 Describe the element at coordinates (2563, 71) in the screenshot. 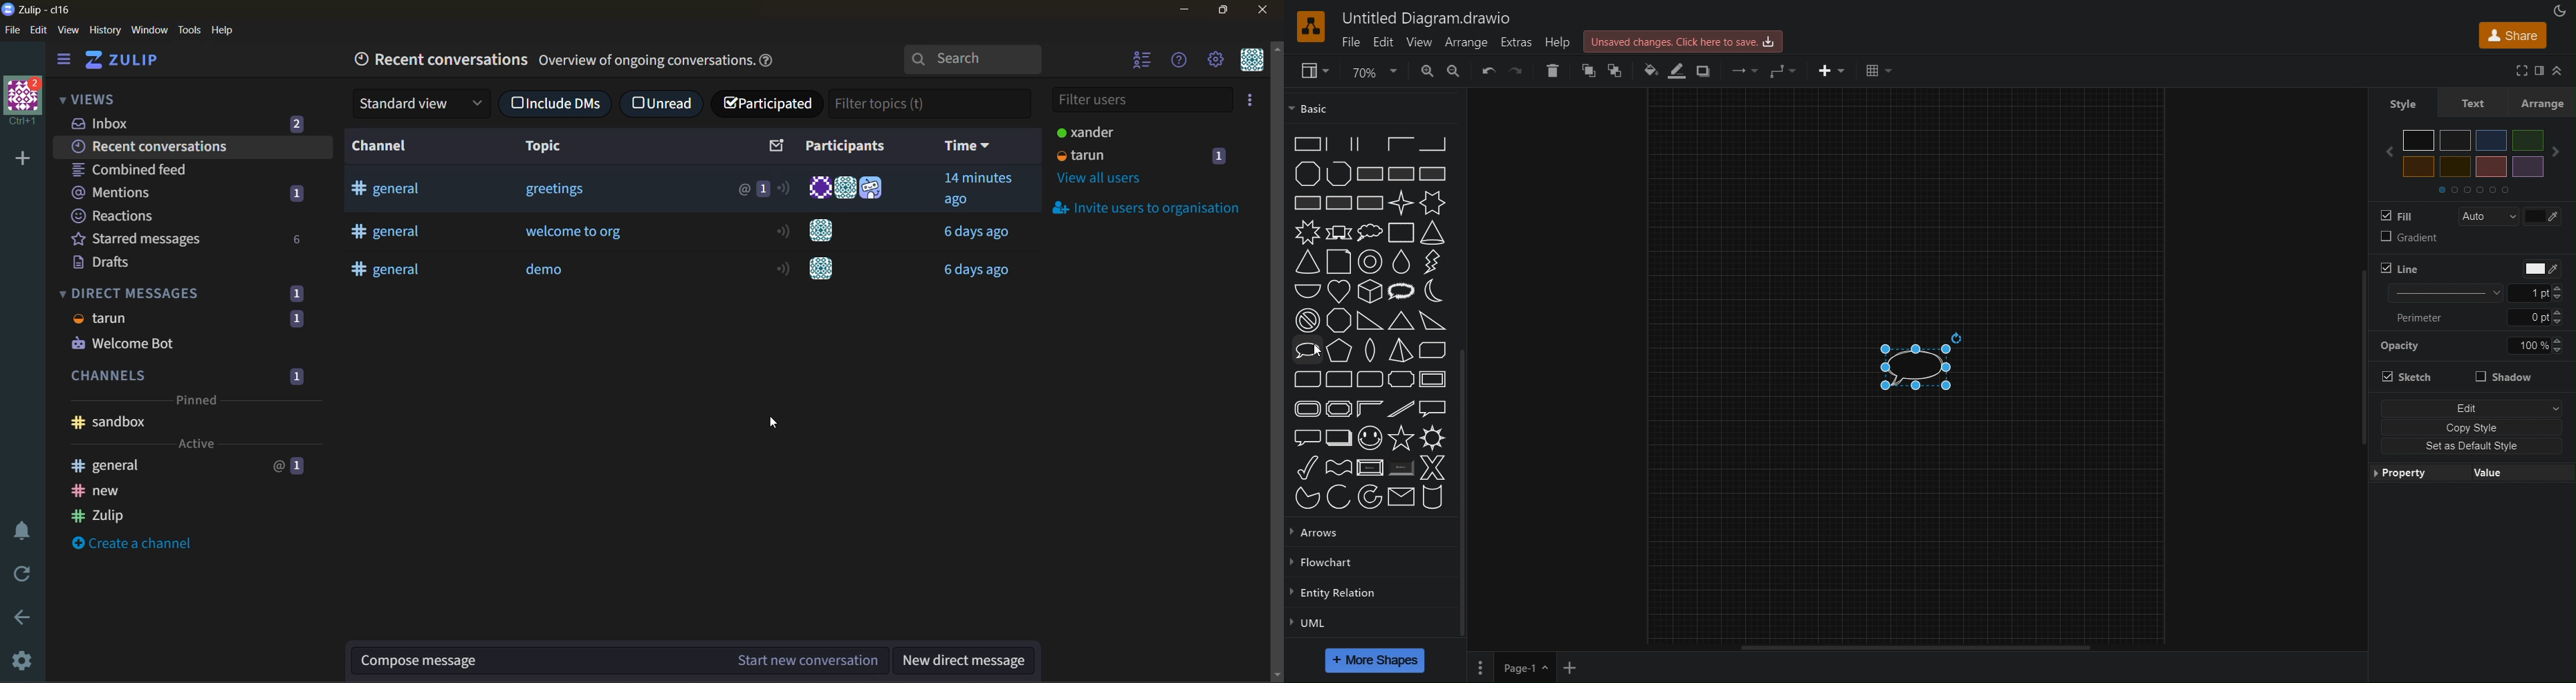

I see `Collapse` at that location.